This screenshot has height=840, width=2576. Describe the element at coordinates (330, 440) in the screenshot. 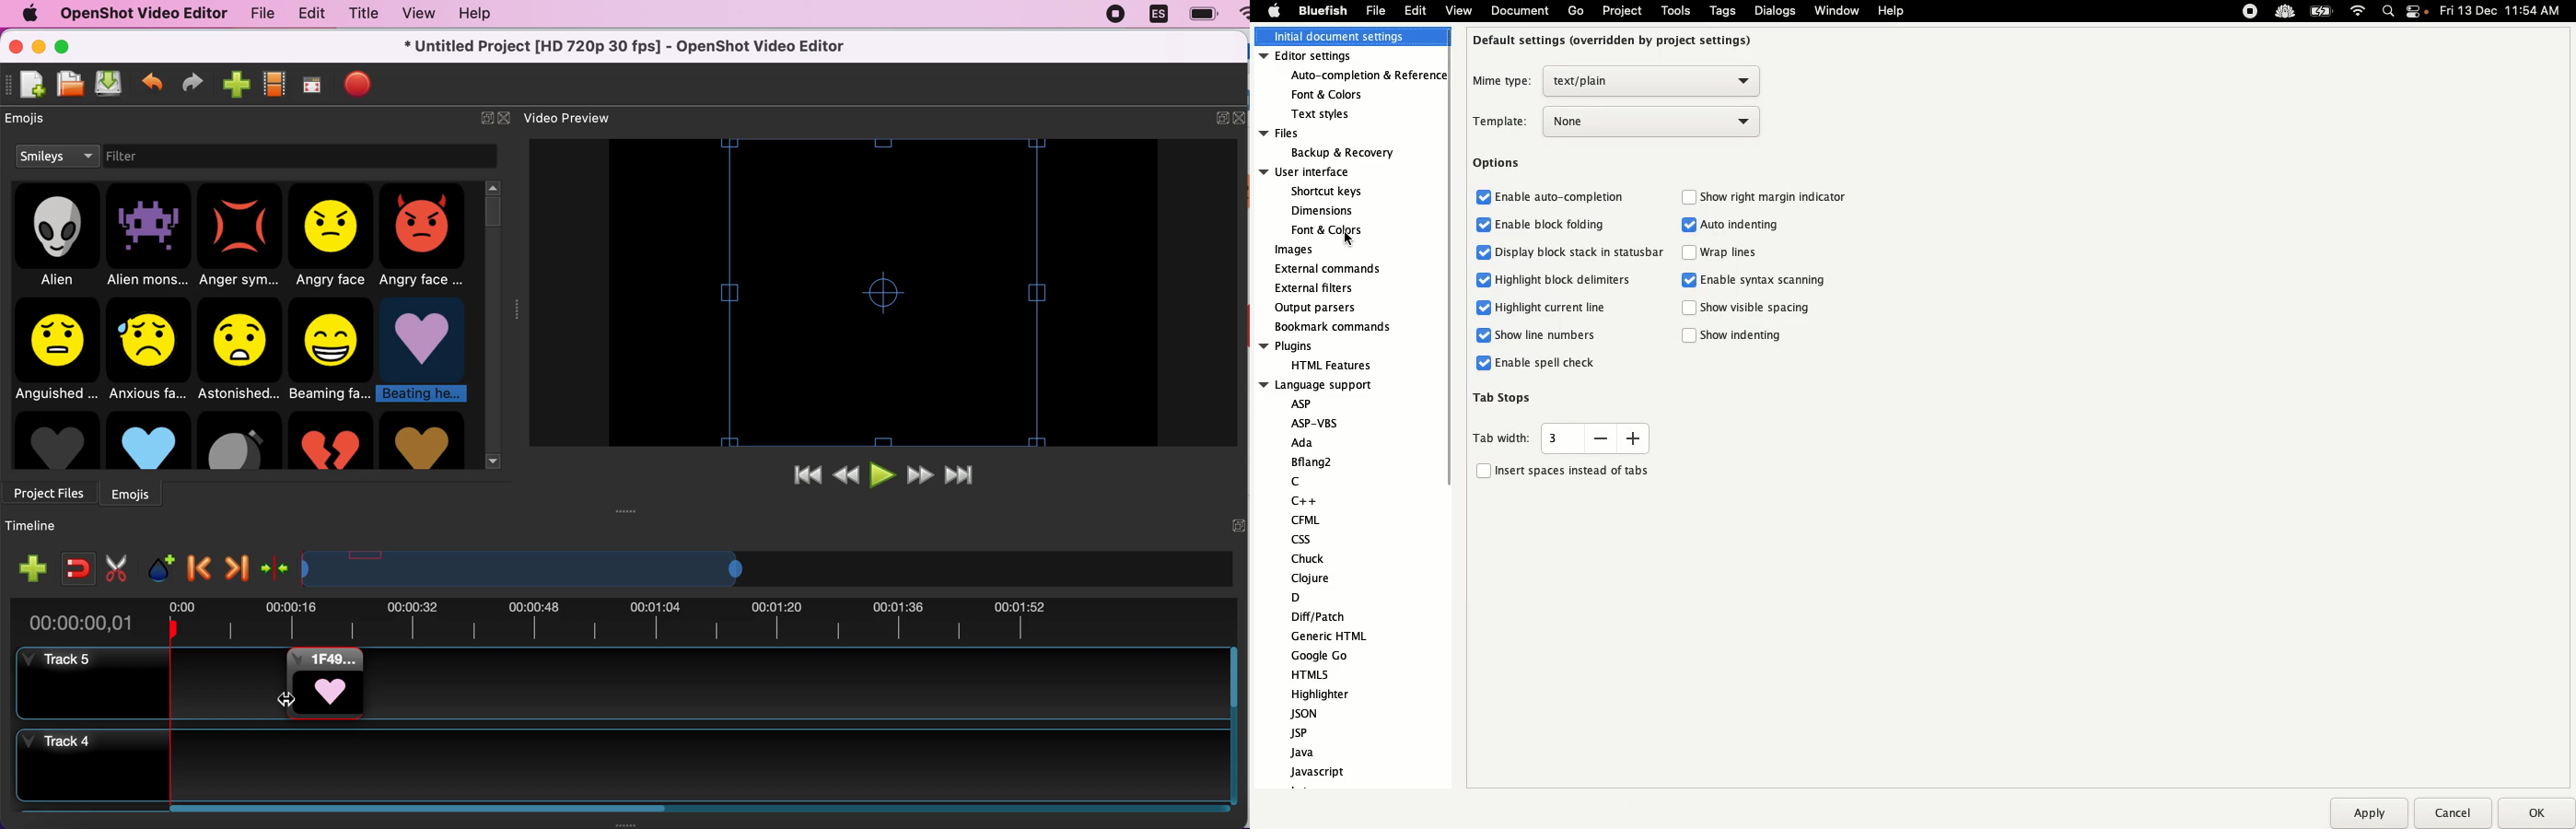

I see `Broken heart` at that location.